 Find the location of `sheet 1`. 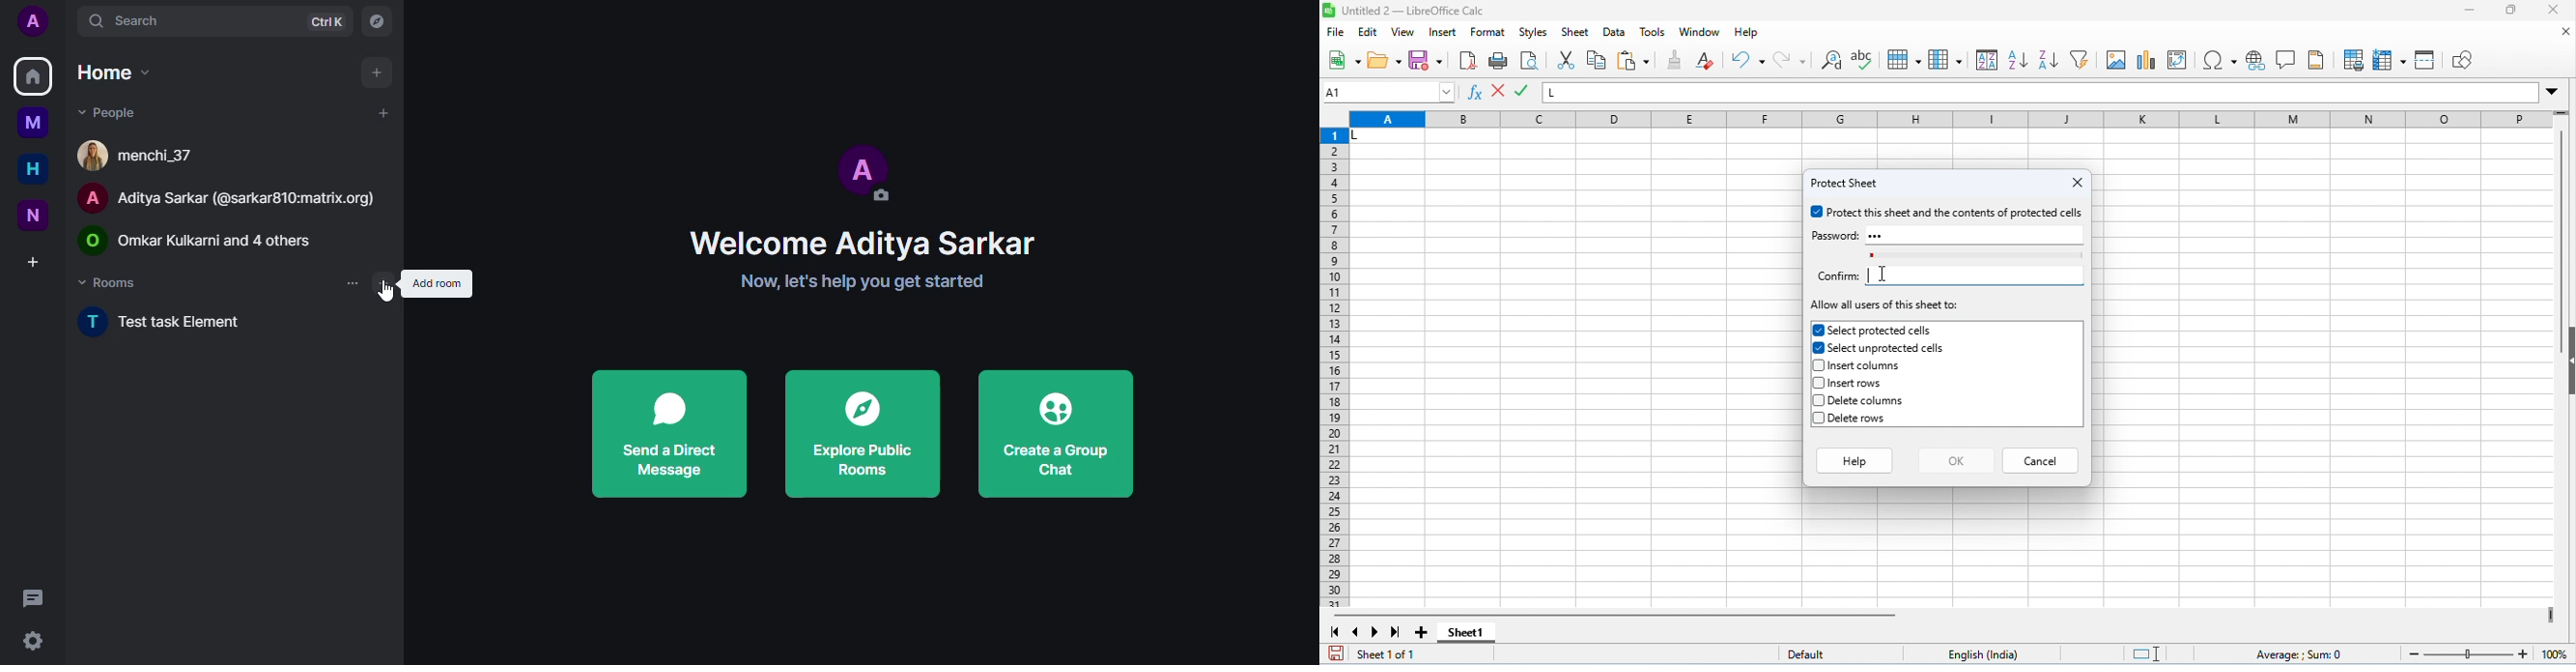

sheet 1 is located at coordinates (1467, 634).